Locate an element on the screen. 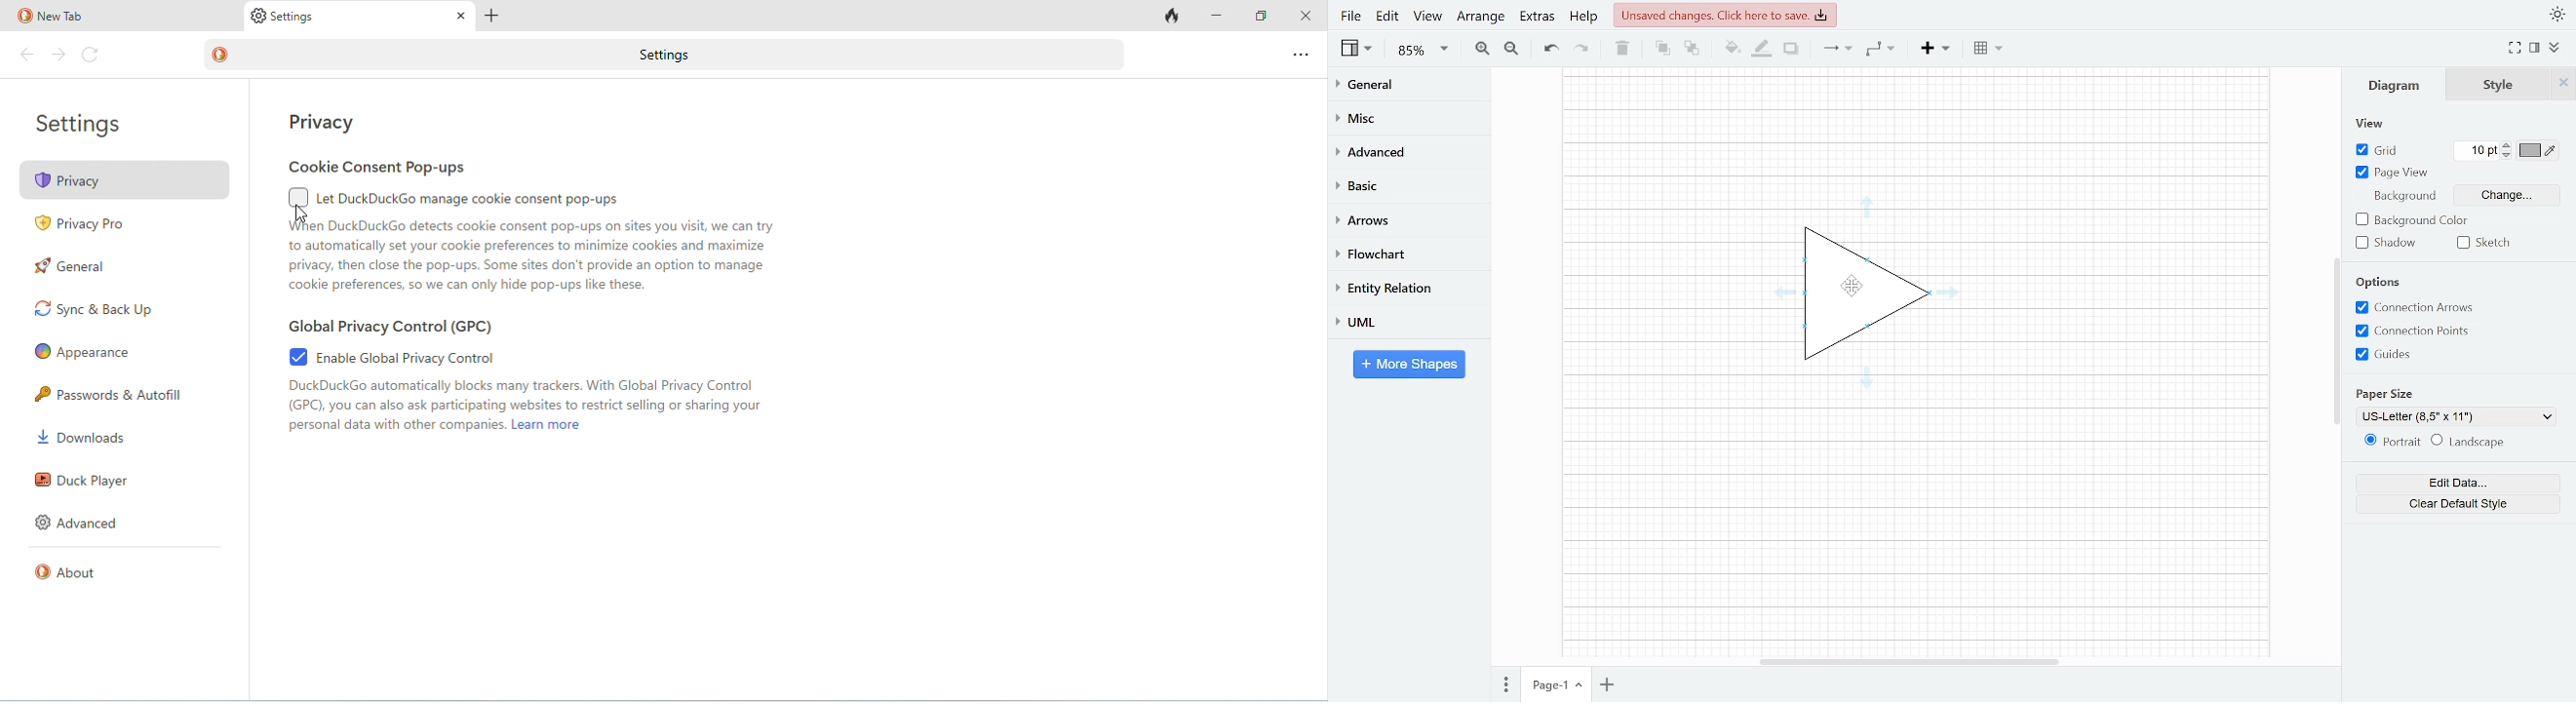 This screenshot has width=2576, height=728. workspace is located at coordinates (1914, 522).